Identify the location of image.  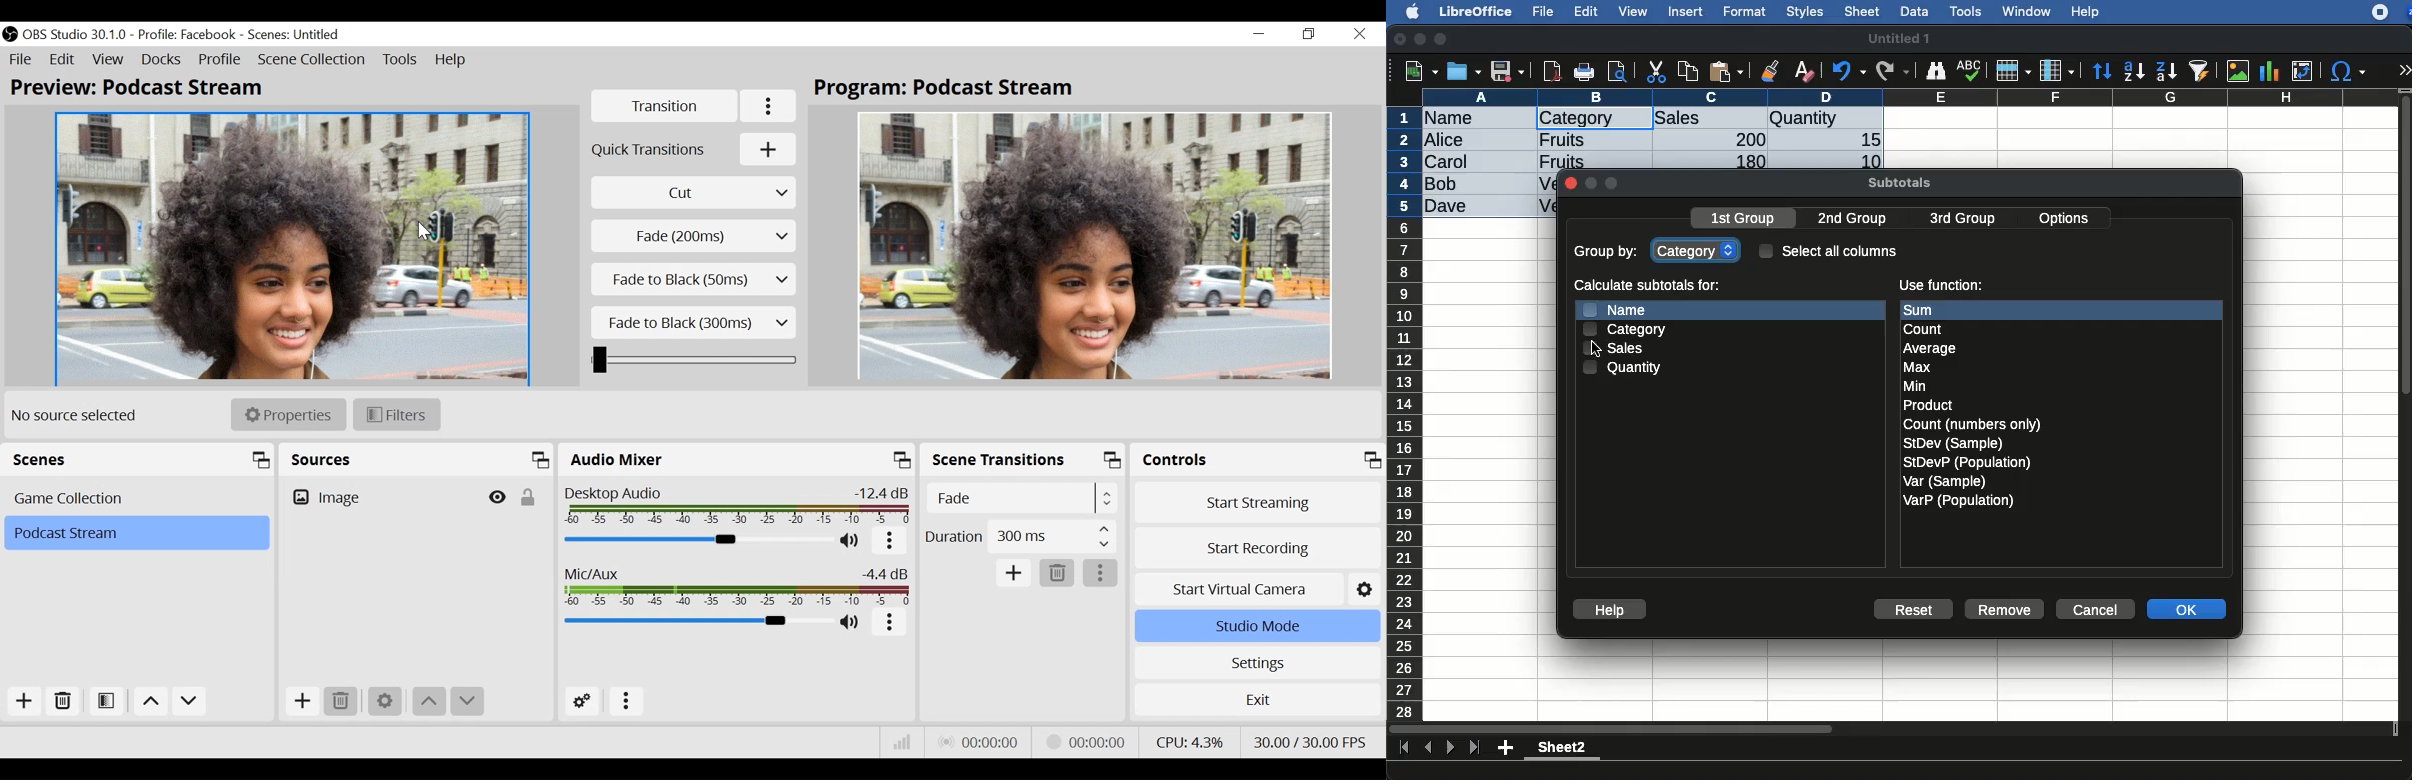
(2240, 71).